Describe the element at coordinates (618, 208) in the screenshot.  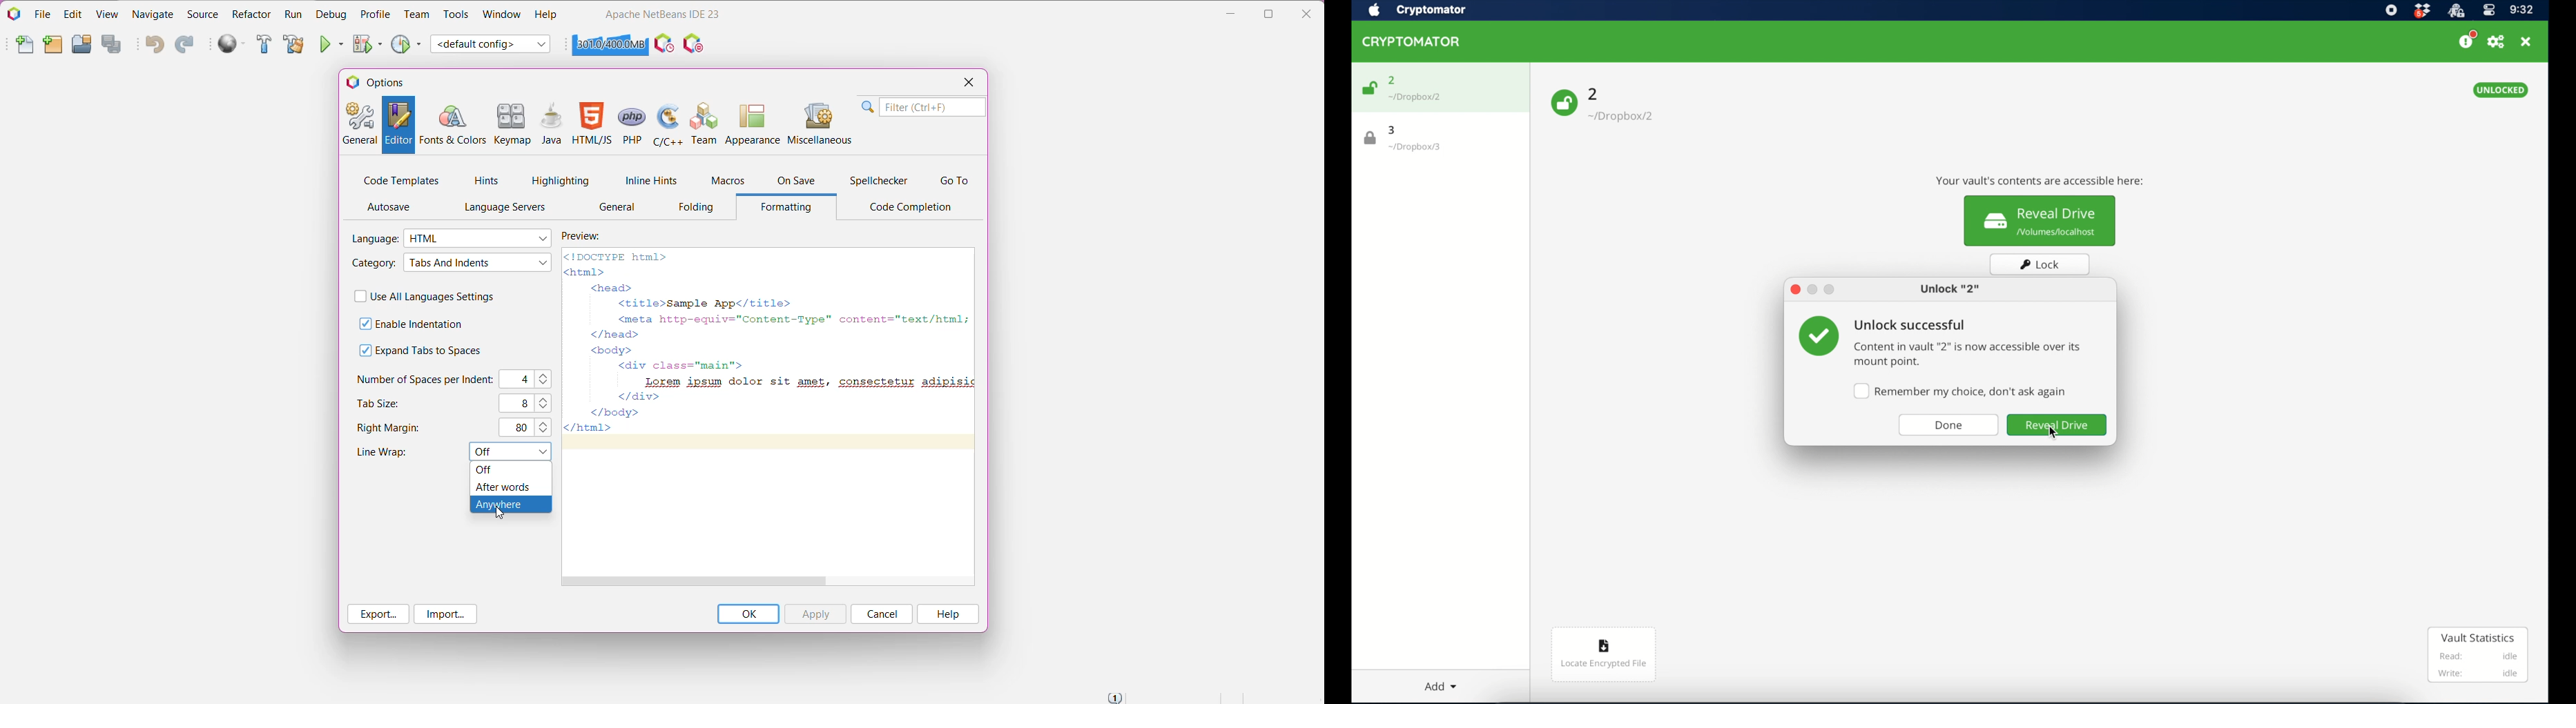
I see `General` at that location.